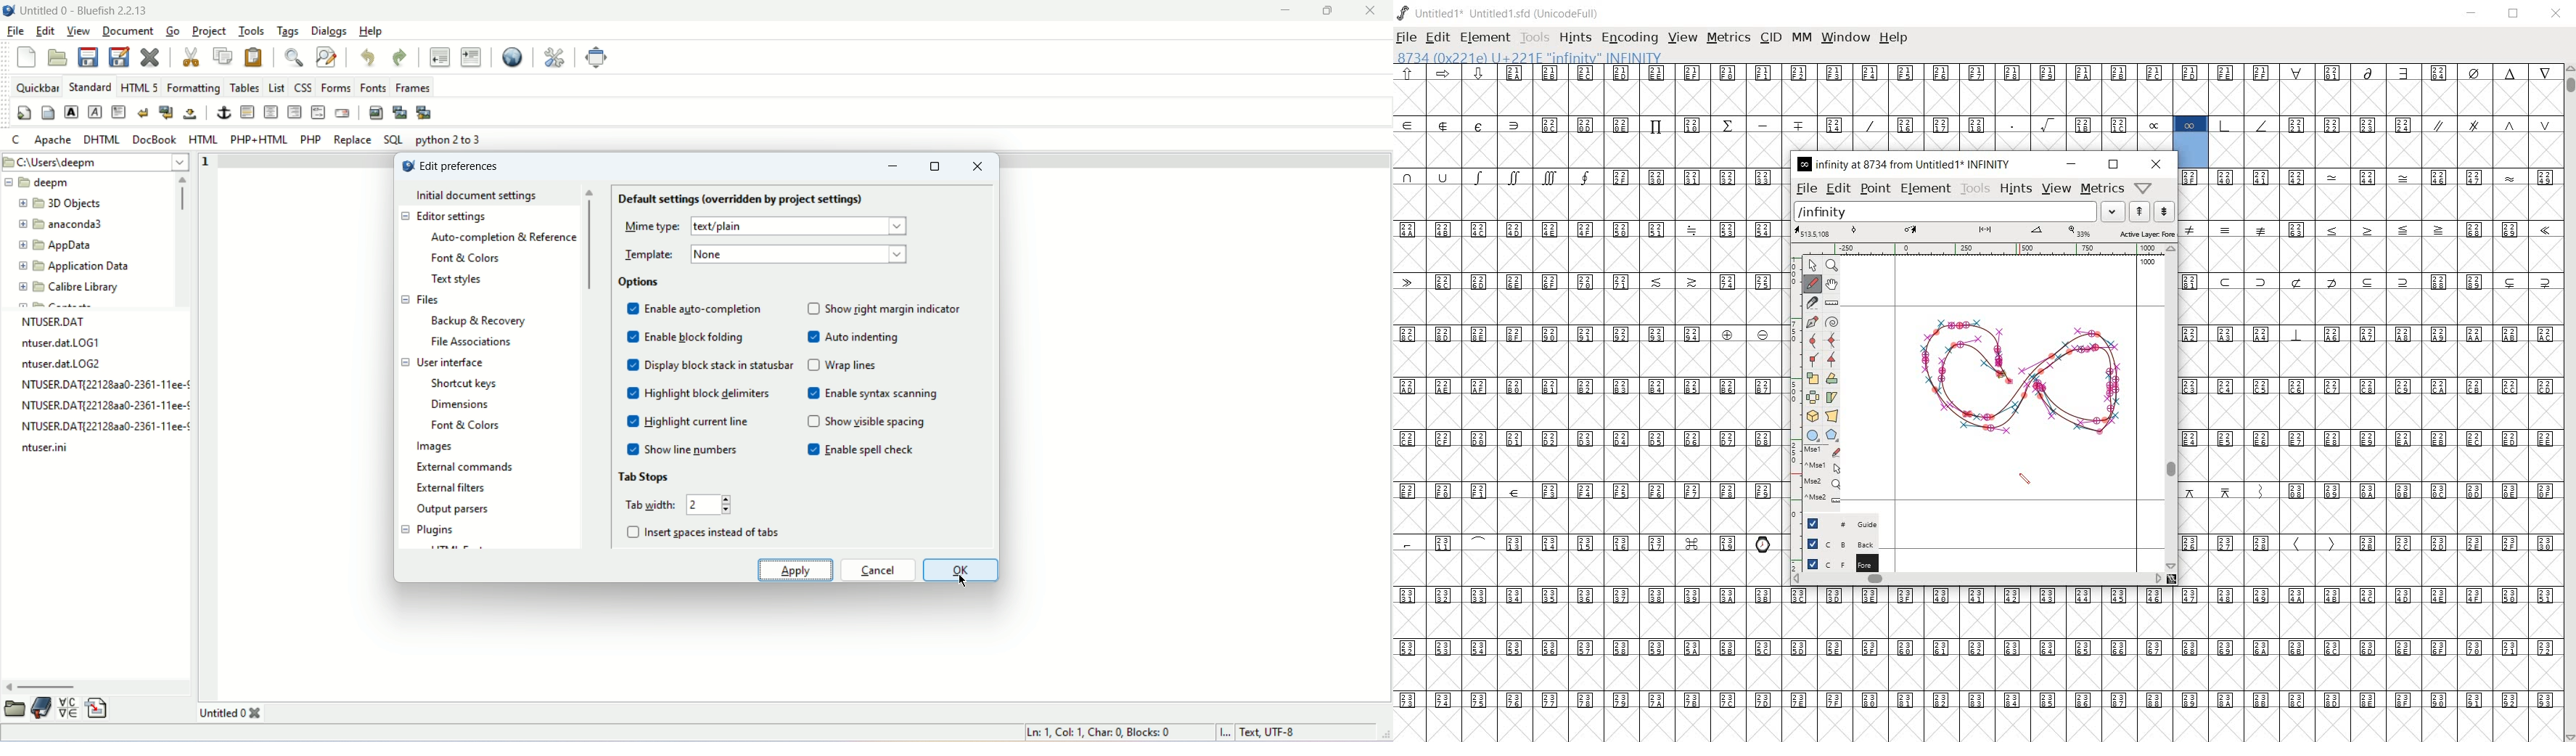  What do you see at coordinates (41, 709) in the screenshot?
I see `bookmark` at bounding box center [41, 709].